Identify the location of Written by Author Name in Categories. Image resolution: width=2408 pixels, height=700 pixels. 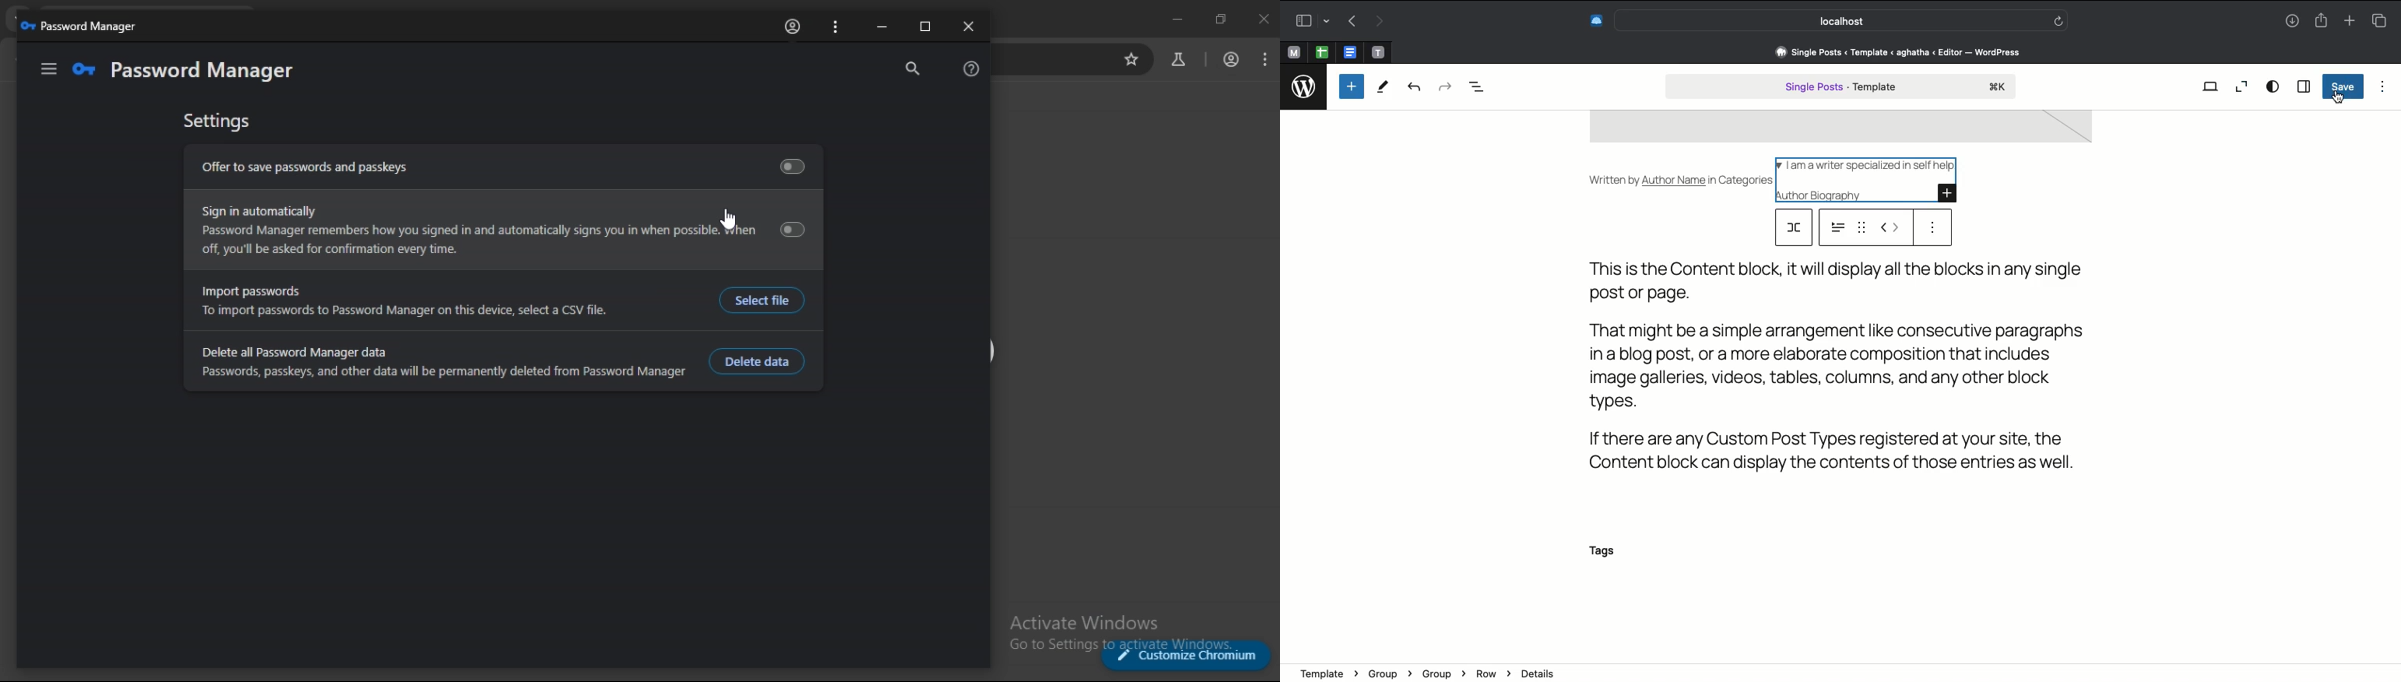
(1680, 180).